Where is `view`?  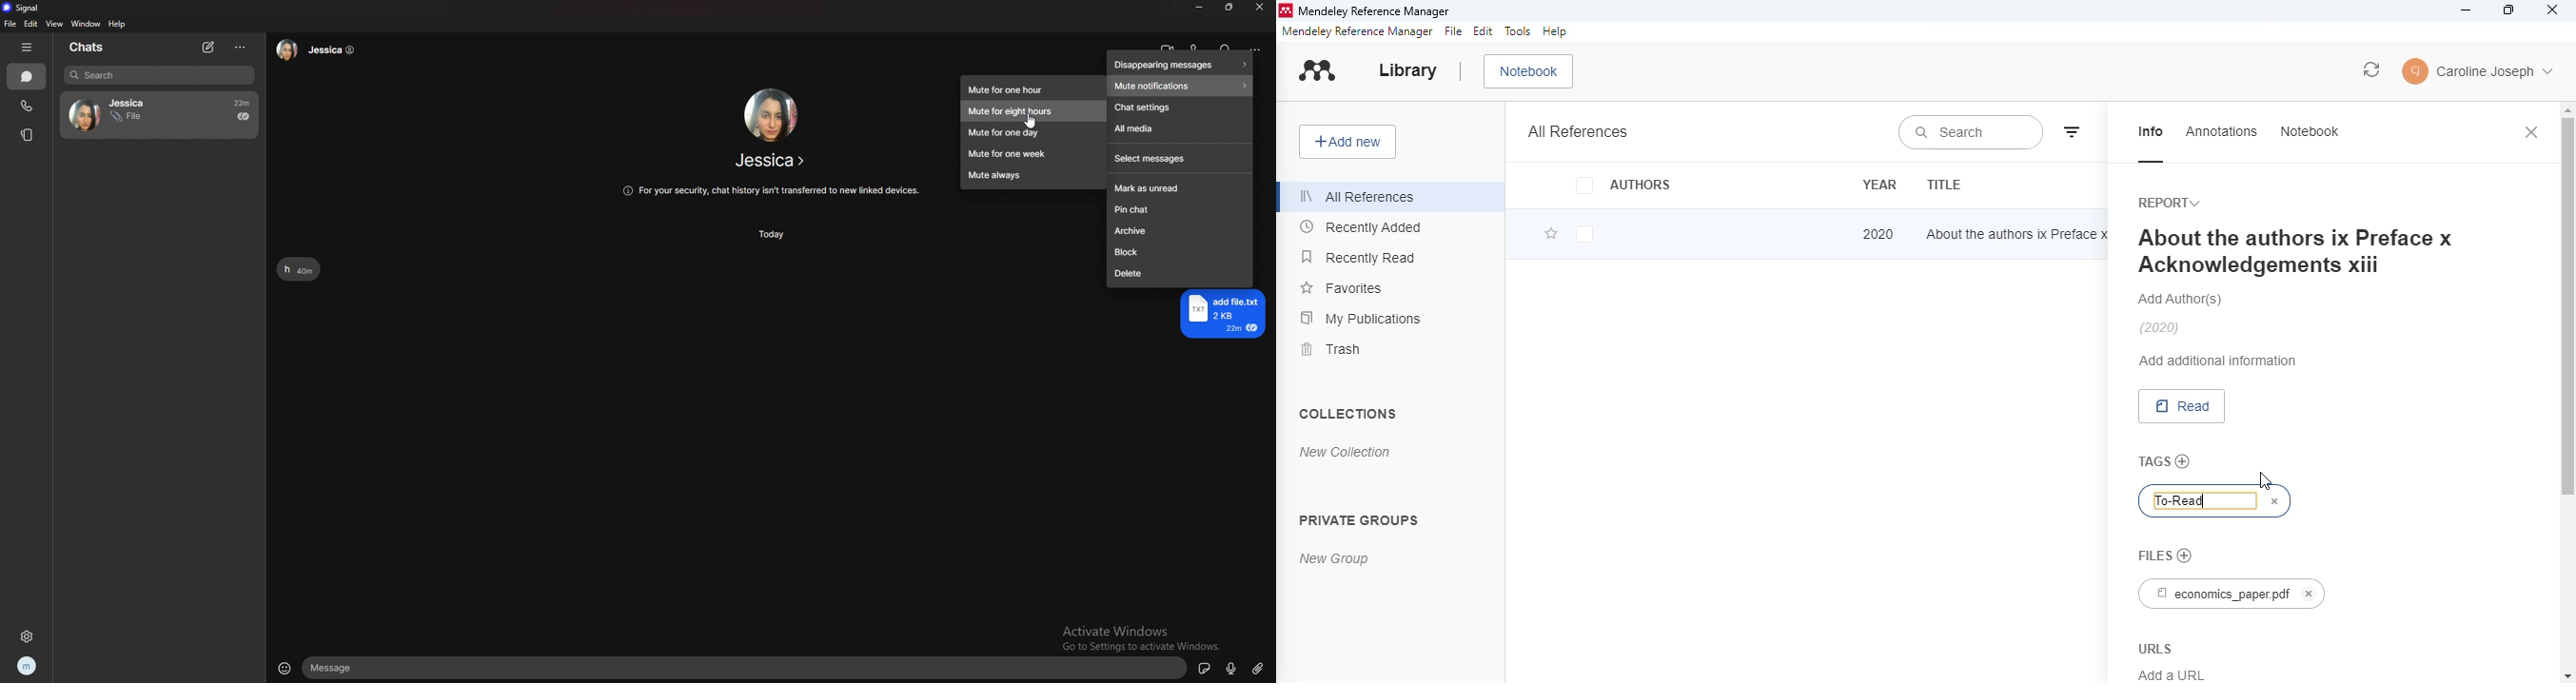 view is located at coordinates (55, 23).